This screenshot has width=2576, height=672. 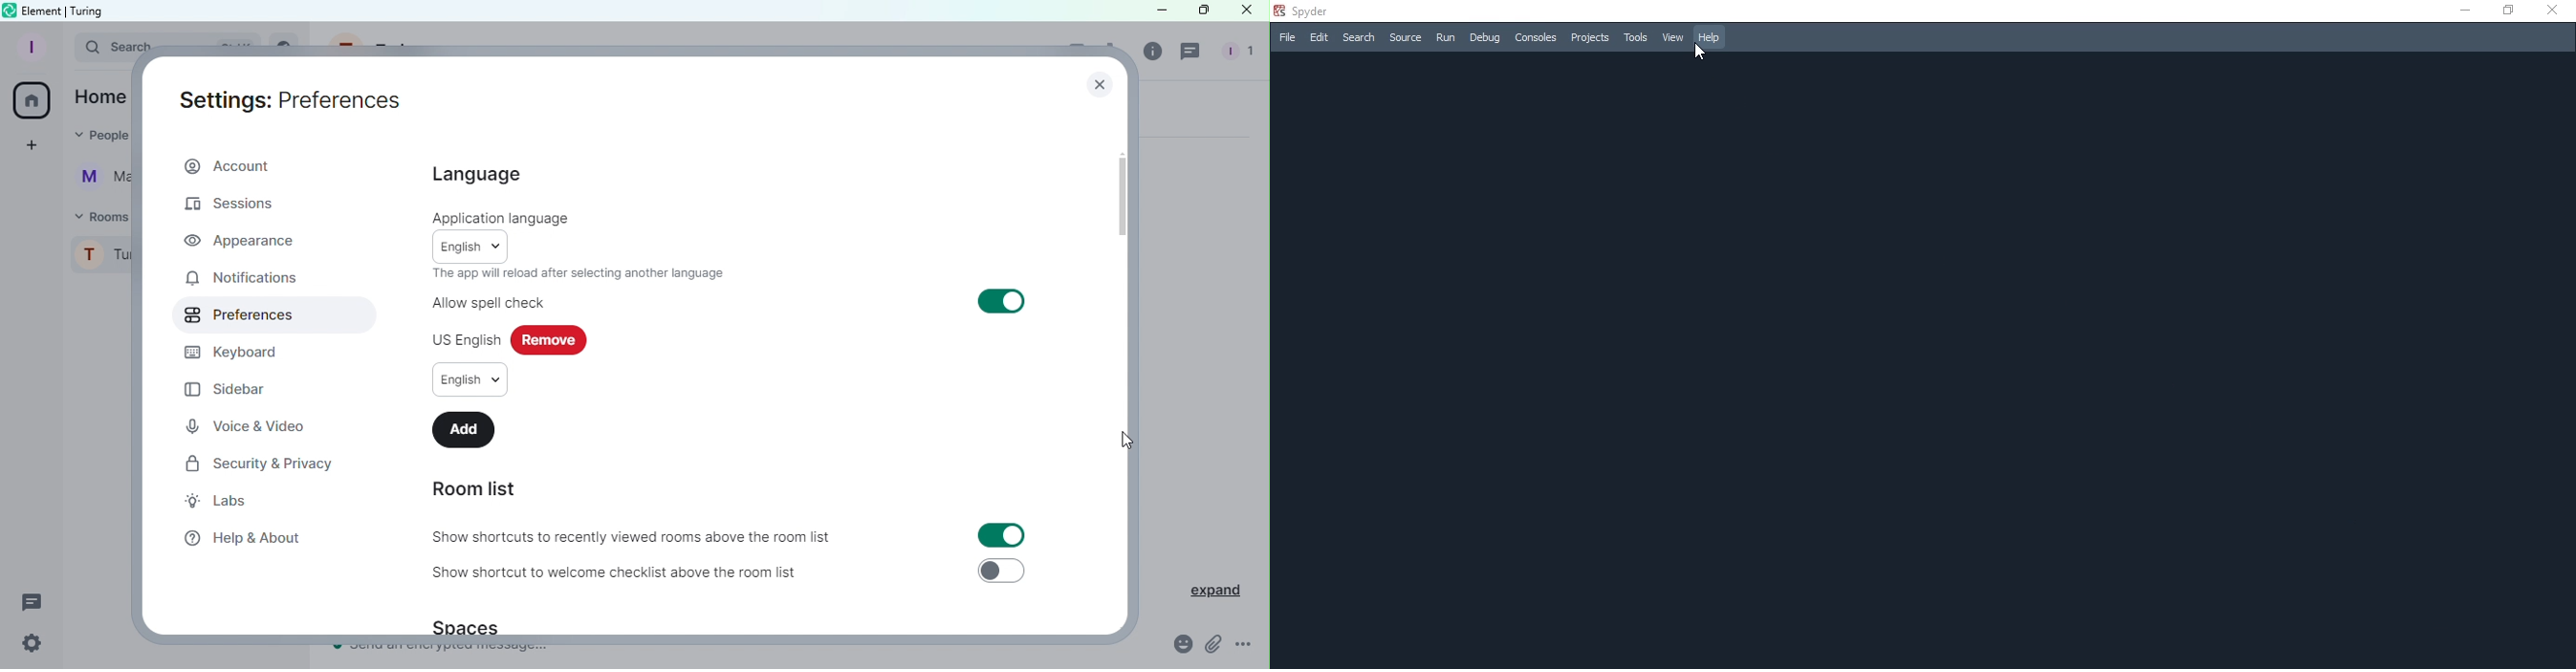 I want to click on Toggle, so click(x=1003, y=535).